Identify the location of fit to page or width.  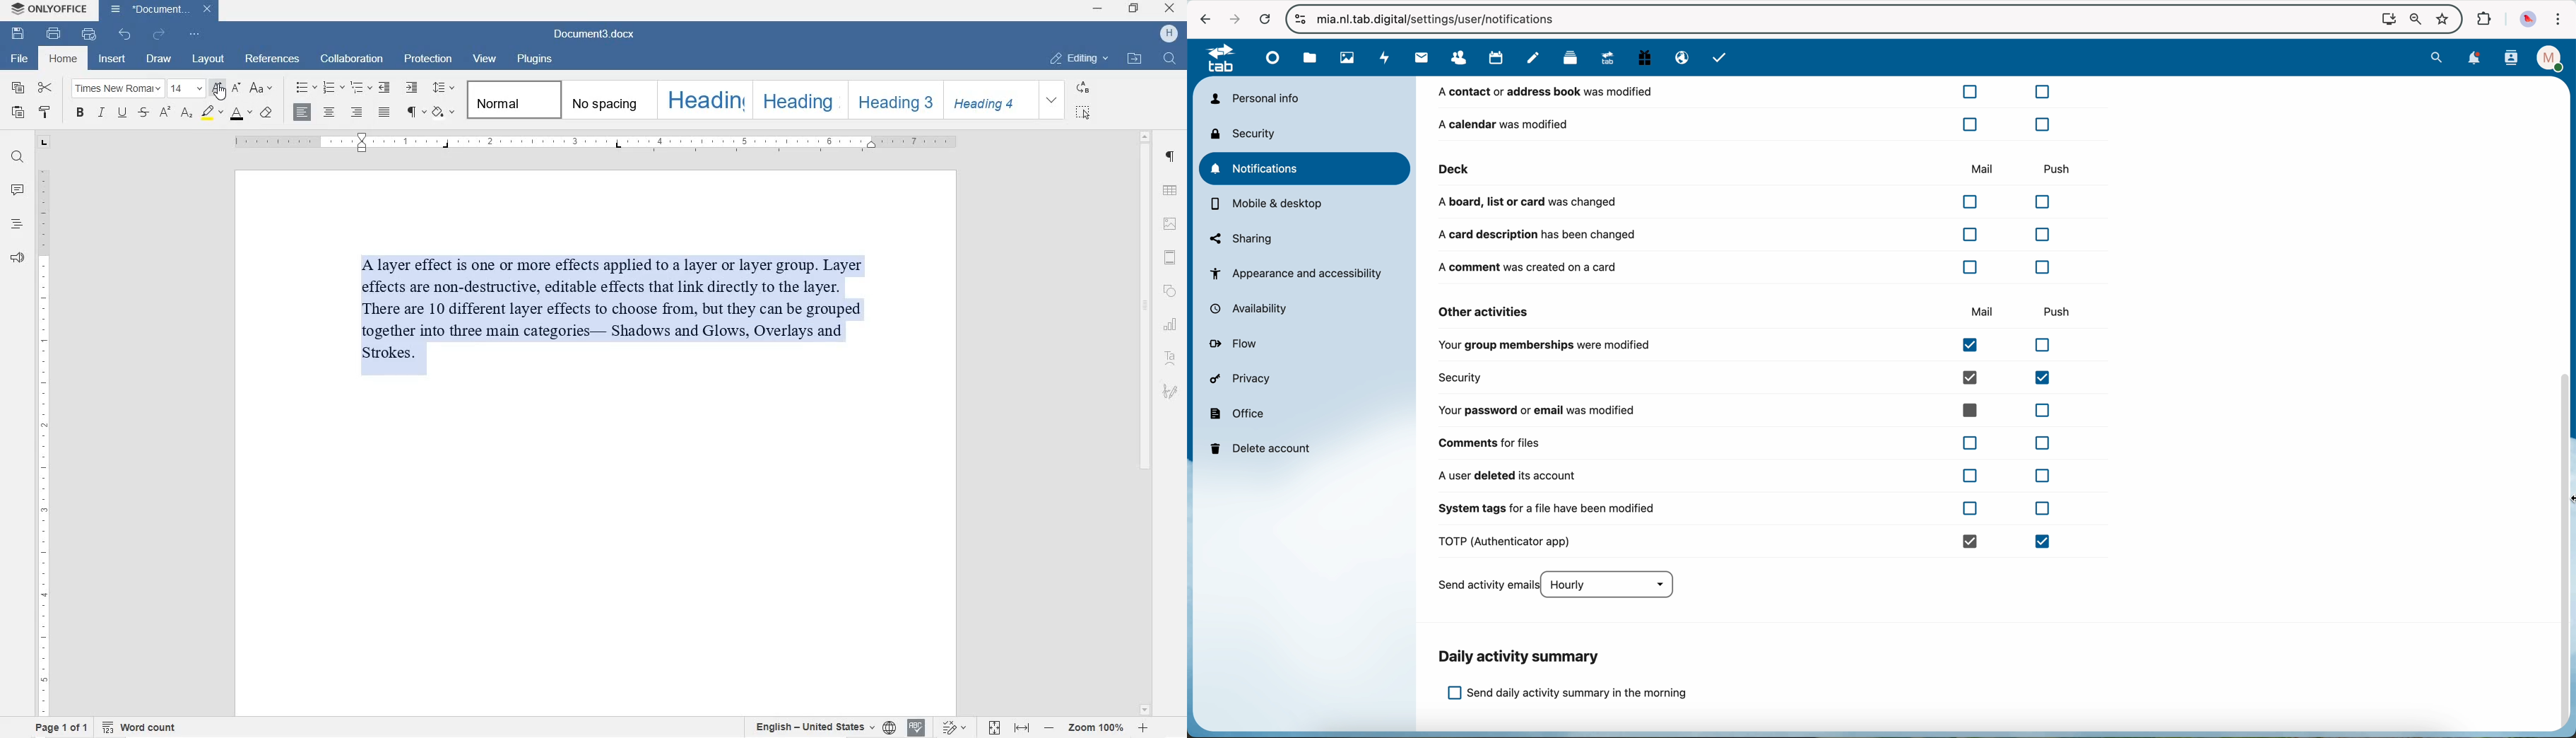
(1008, 727).